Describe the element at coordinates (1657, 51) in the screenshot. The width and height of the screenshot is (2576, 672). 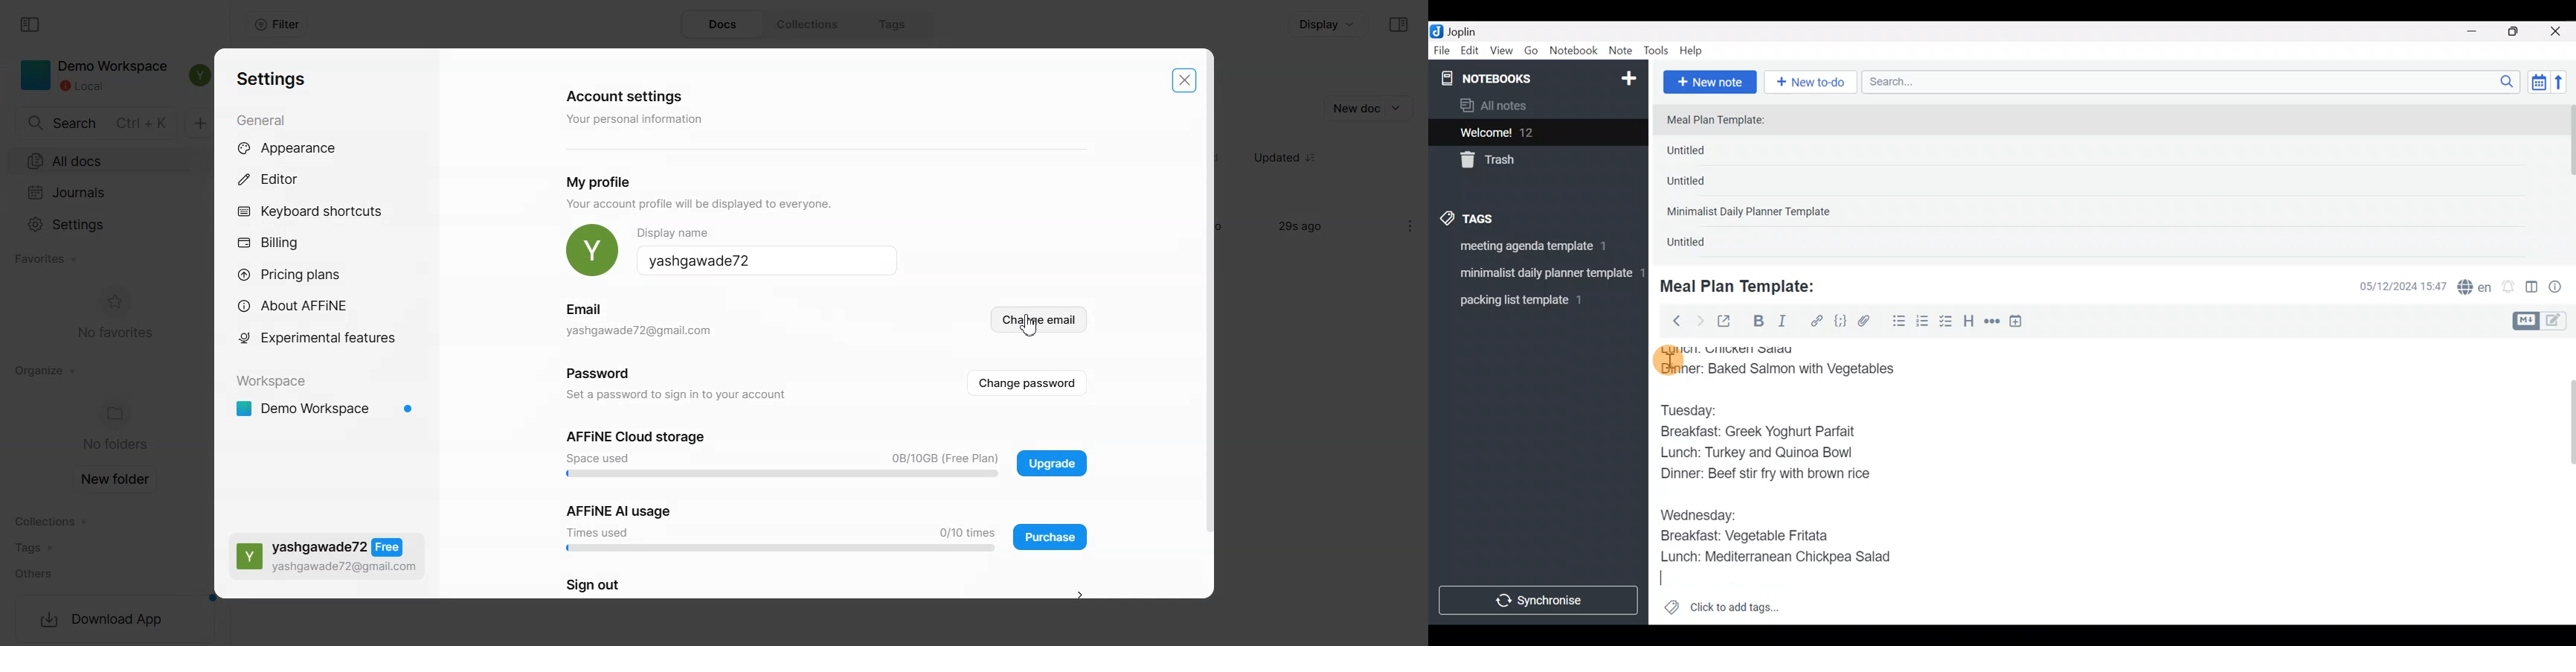
I see `Tools` at that location.